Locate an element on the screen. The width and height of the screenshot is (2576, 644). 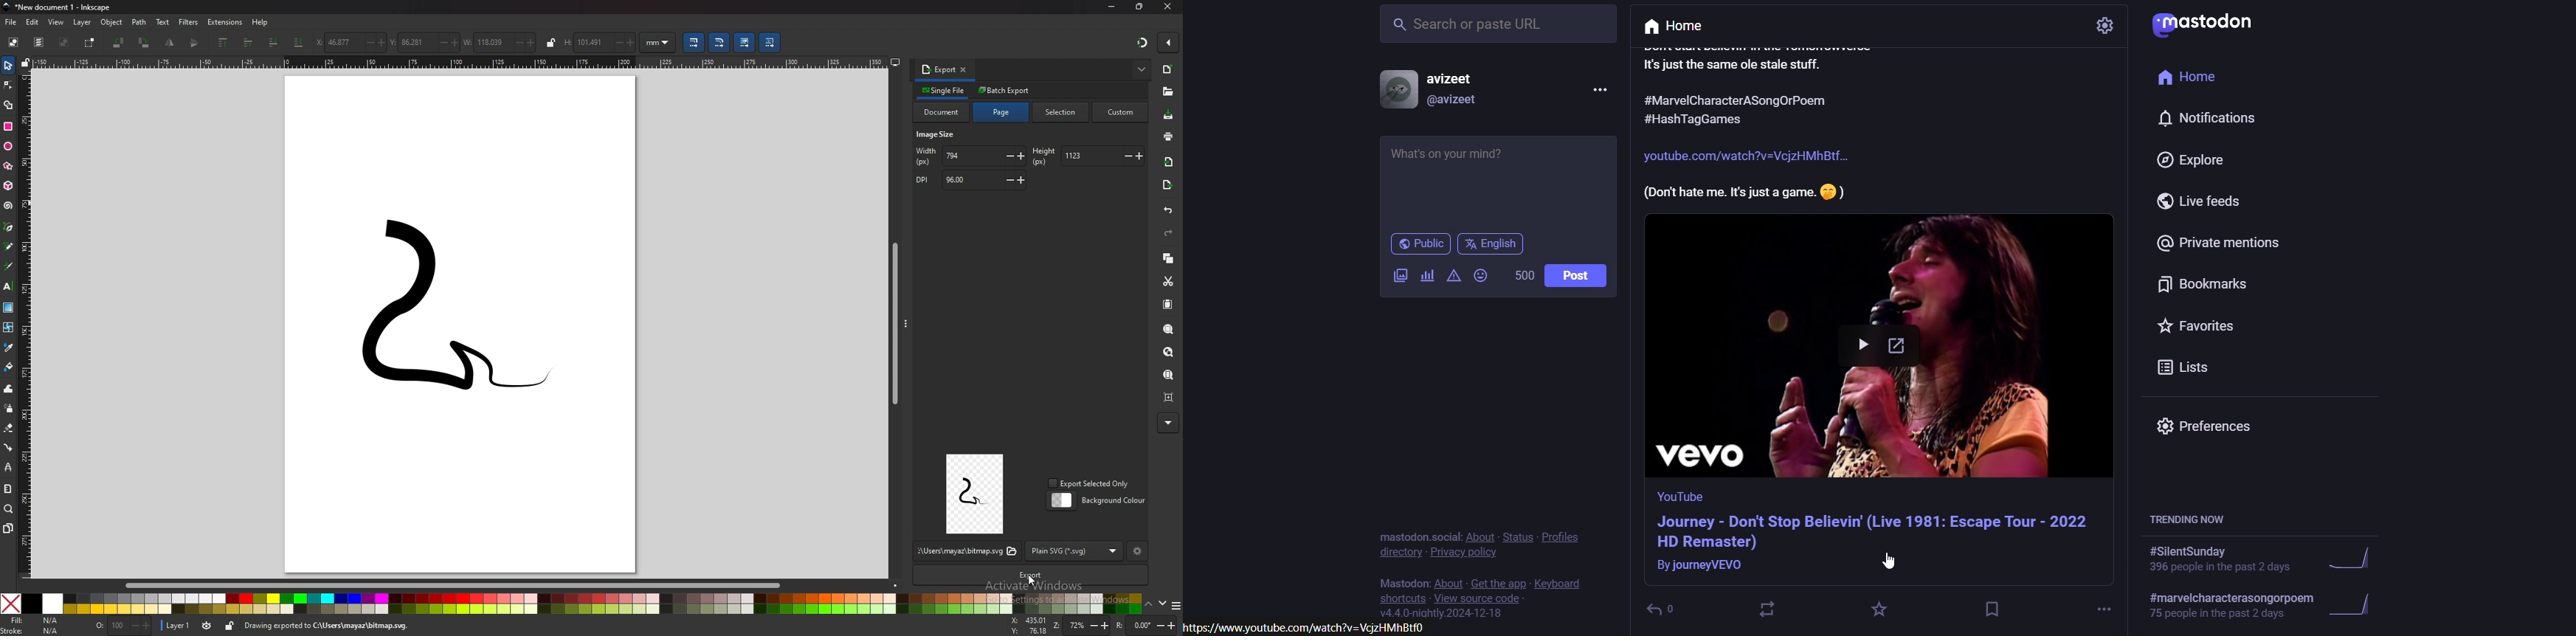
boost is located at coordinates (1772, 607).